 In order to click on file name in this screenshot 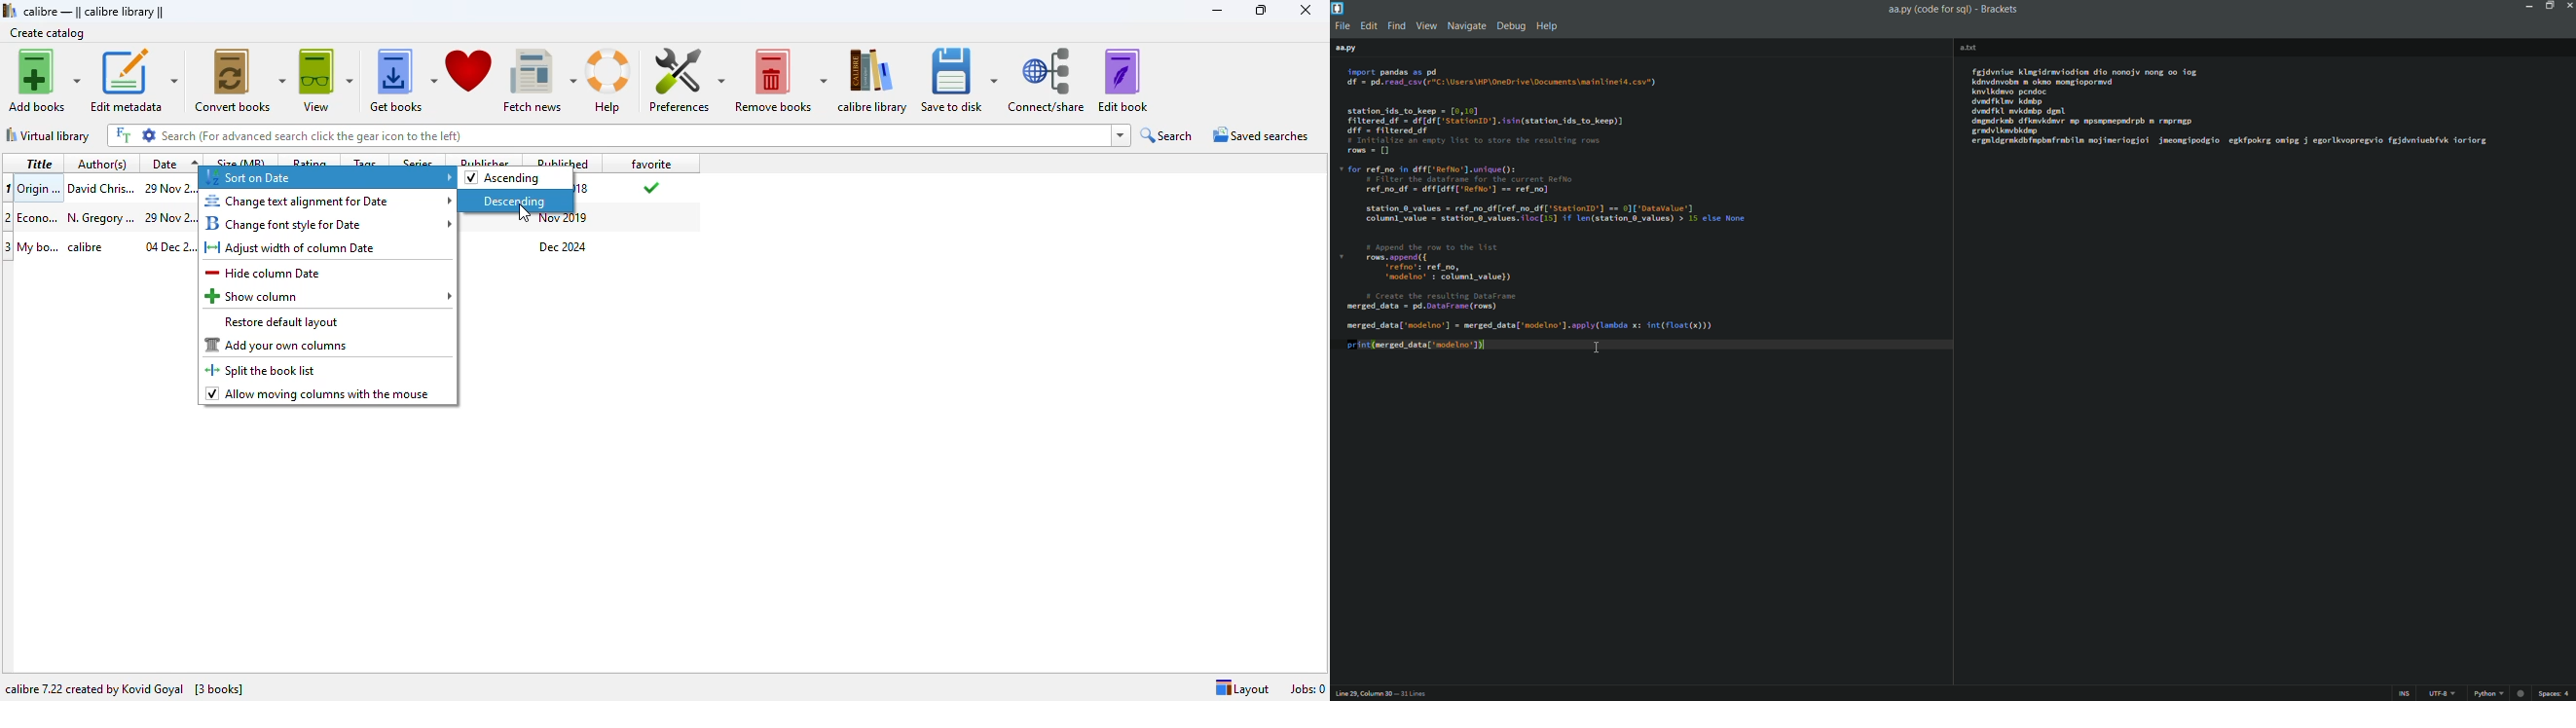, I will do `click(1347, 49)`.